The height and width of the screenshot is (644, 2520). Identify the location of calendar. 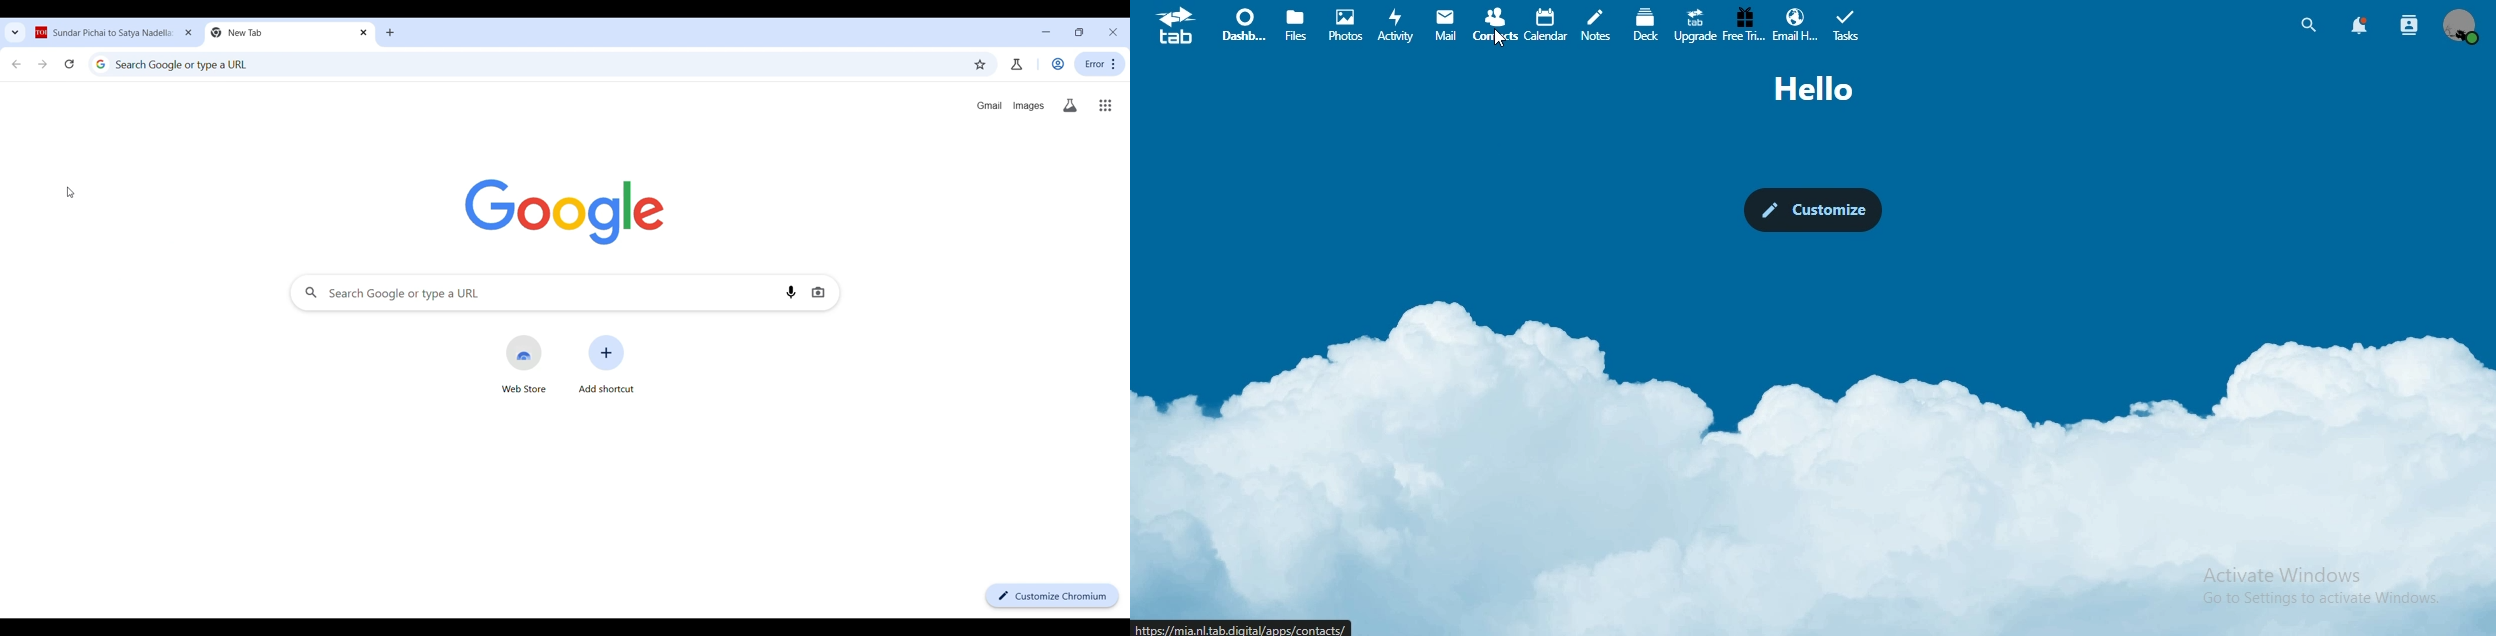
(1543, 23).